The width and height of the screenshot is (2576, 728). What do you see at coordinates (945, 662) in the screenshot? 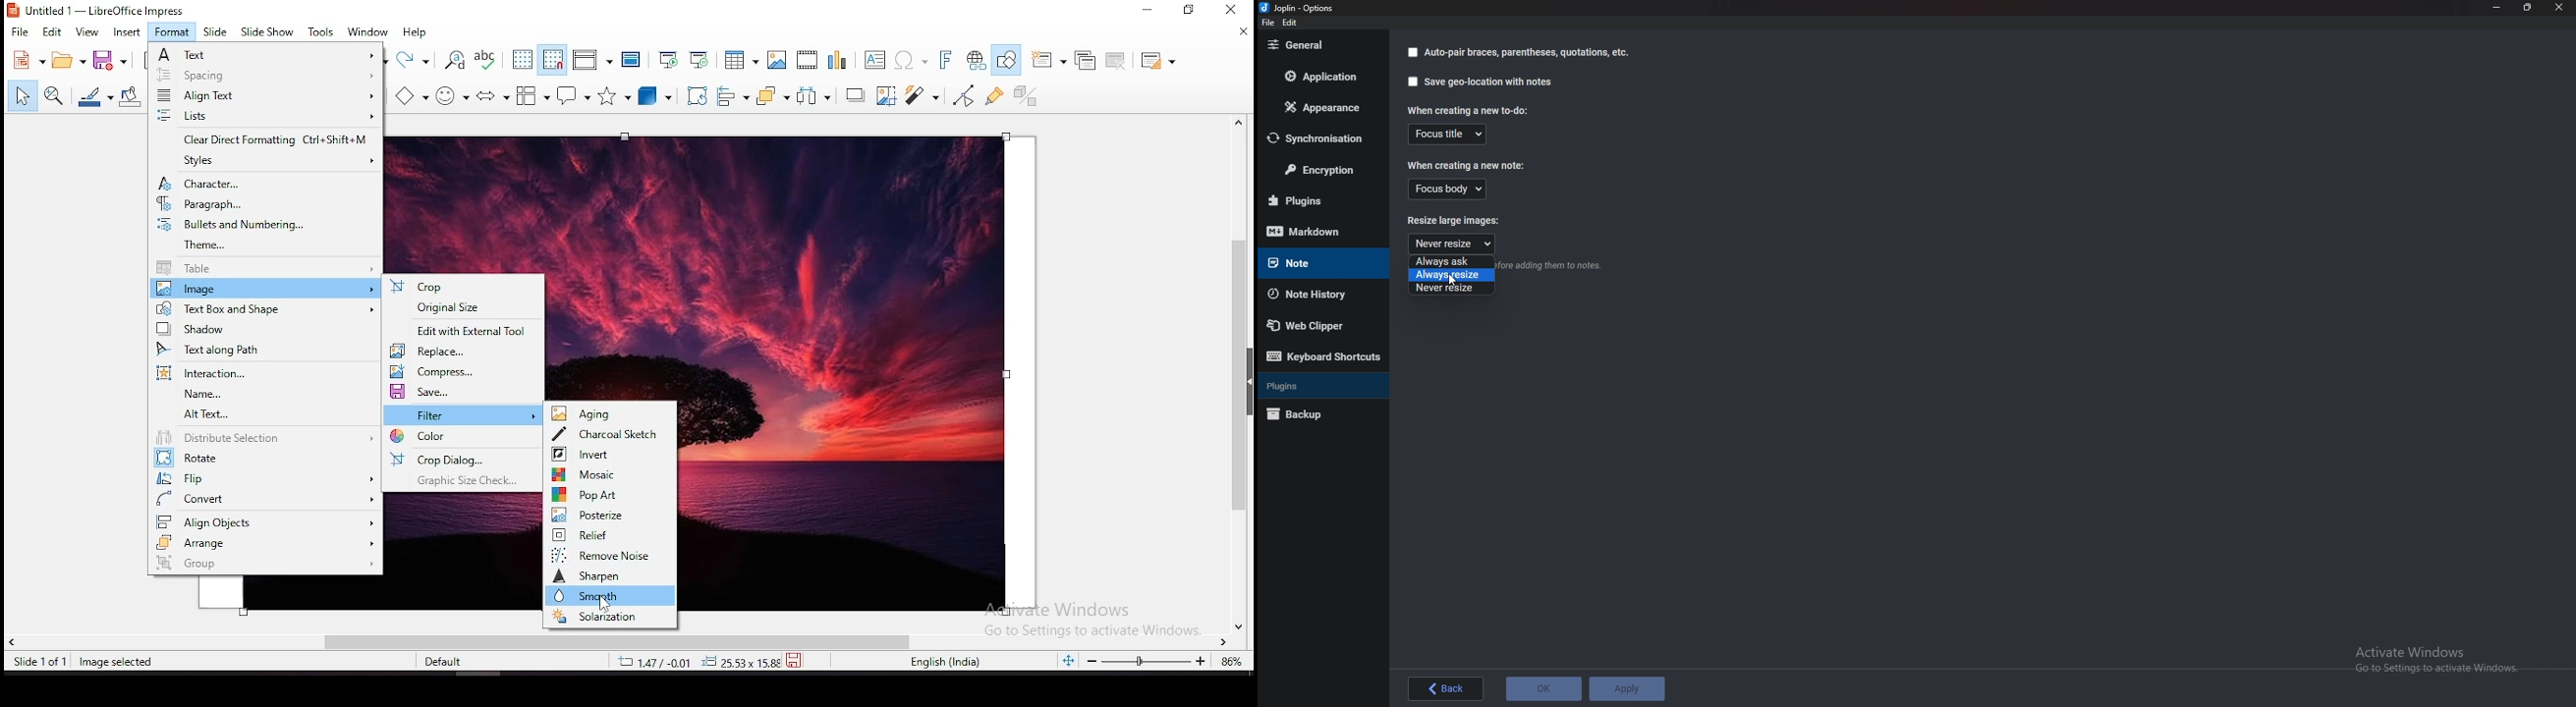
I see `english (india)` at bounding box center [945, 662].